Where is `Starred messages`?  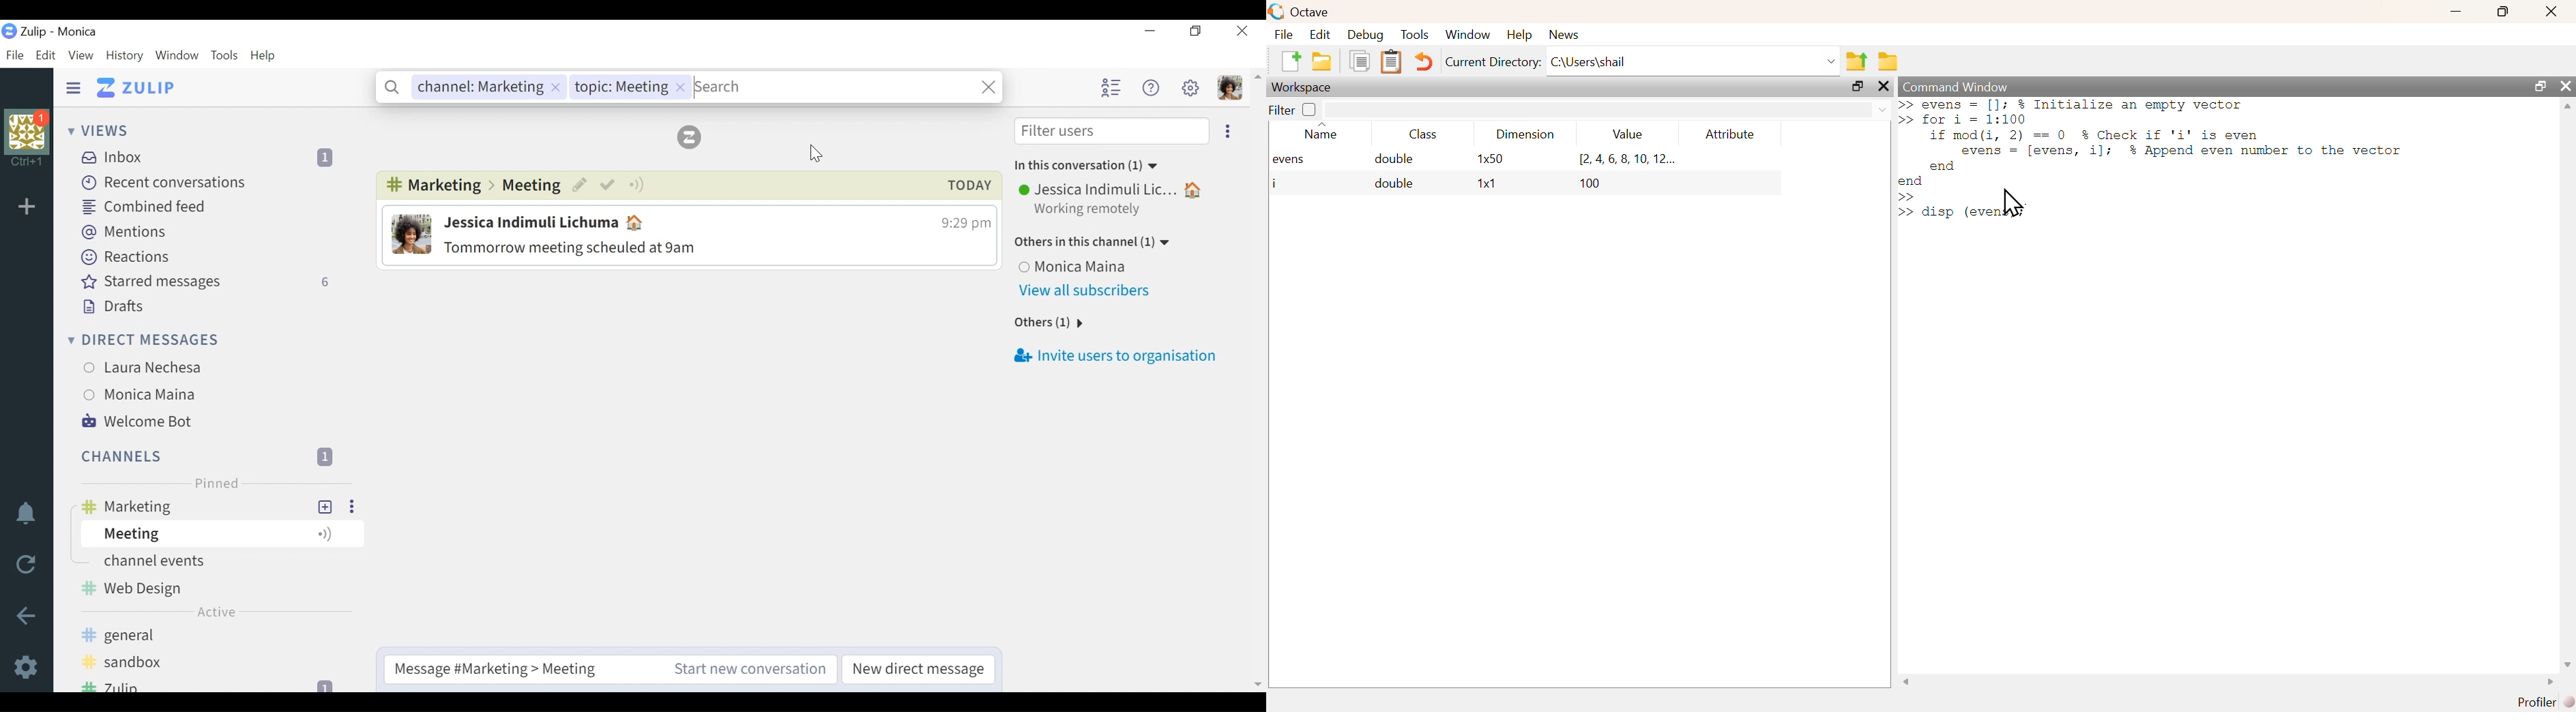
Starred messages is located at coordinates (212, 282).